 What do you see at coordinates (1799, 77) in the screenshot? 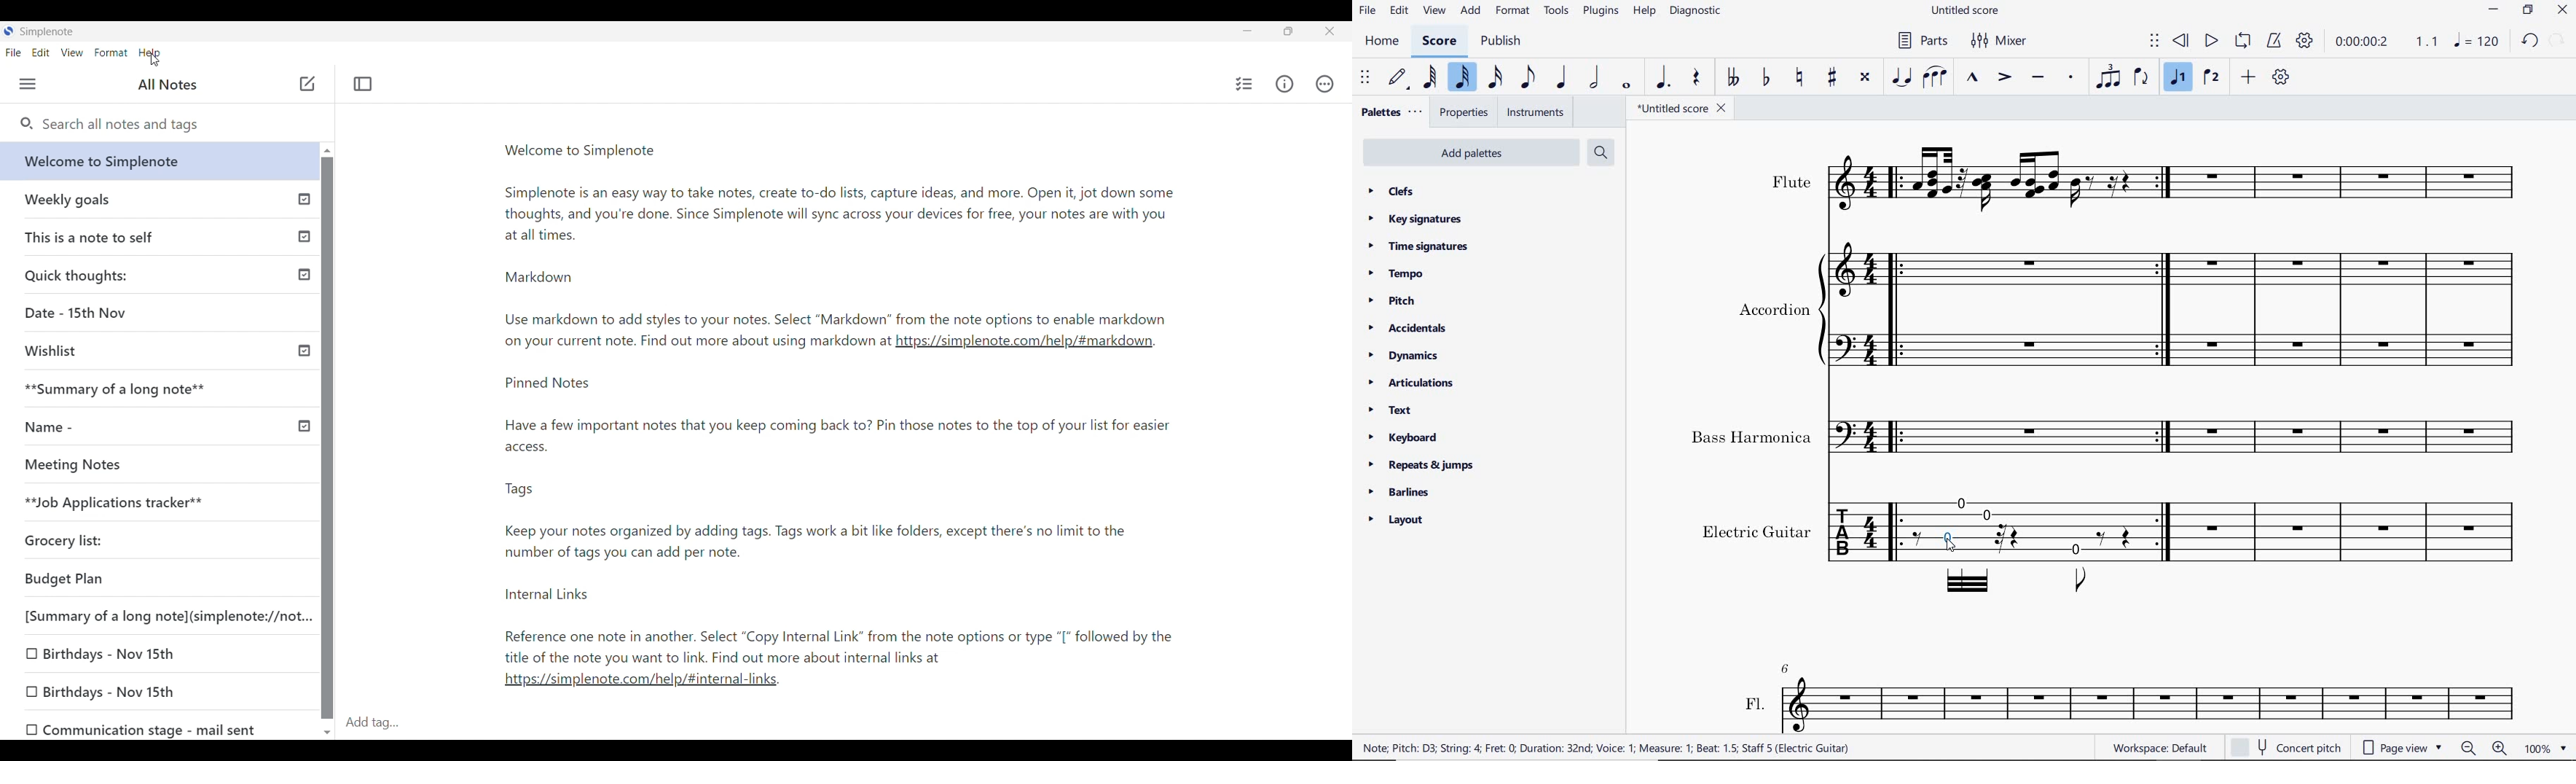
I see `toggle natural` at bounding box center [1799, 77].